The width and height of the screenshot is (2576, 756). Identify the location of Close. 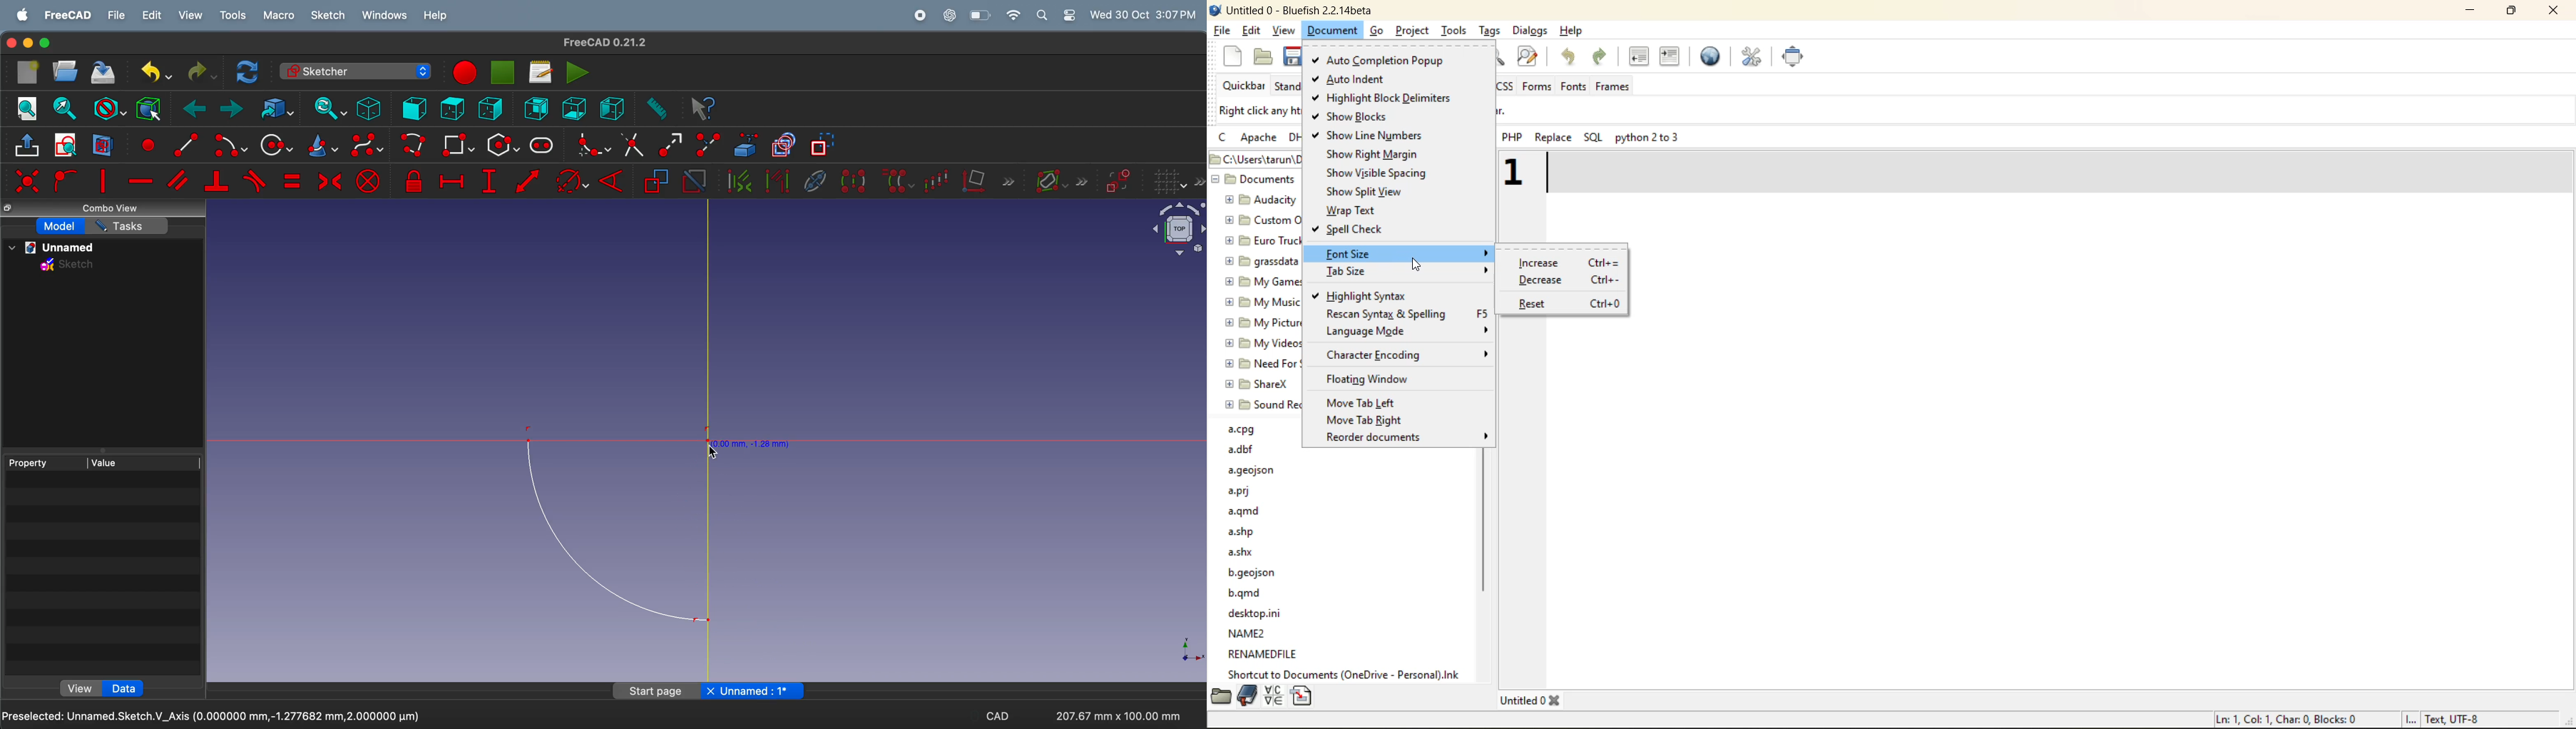
(1557, 702).